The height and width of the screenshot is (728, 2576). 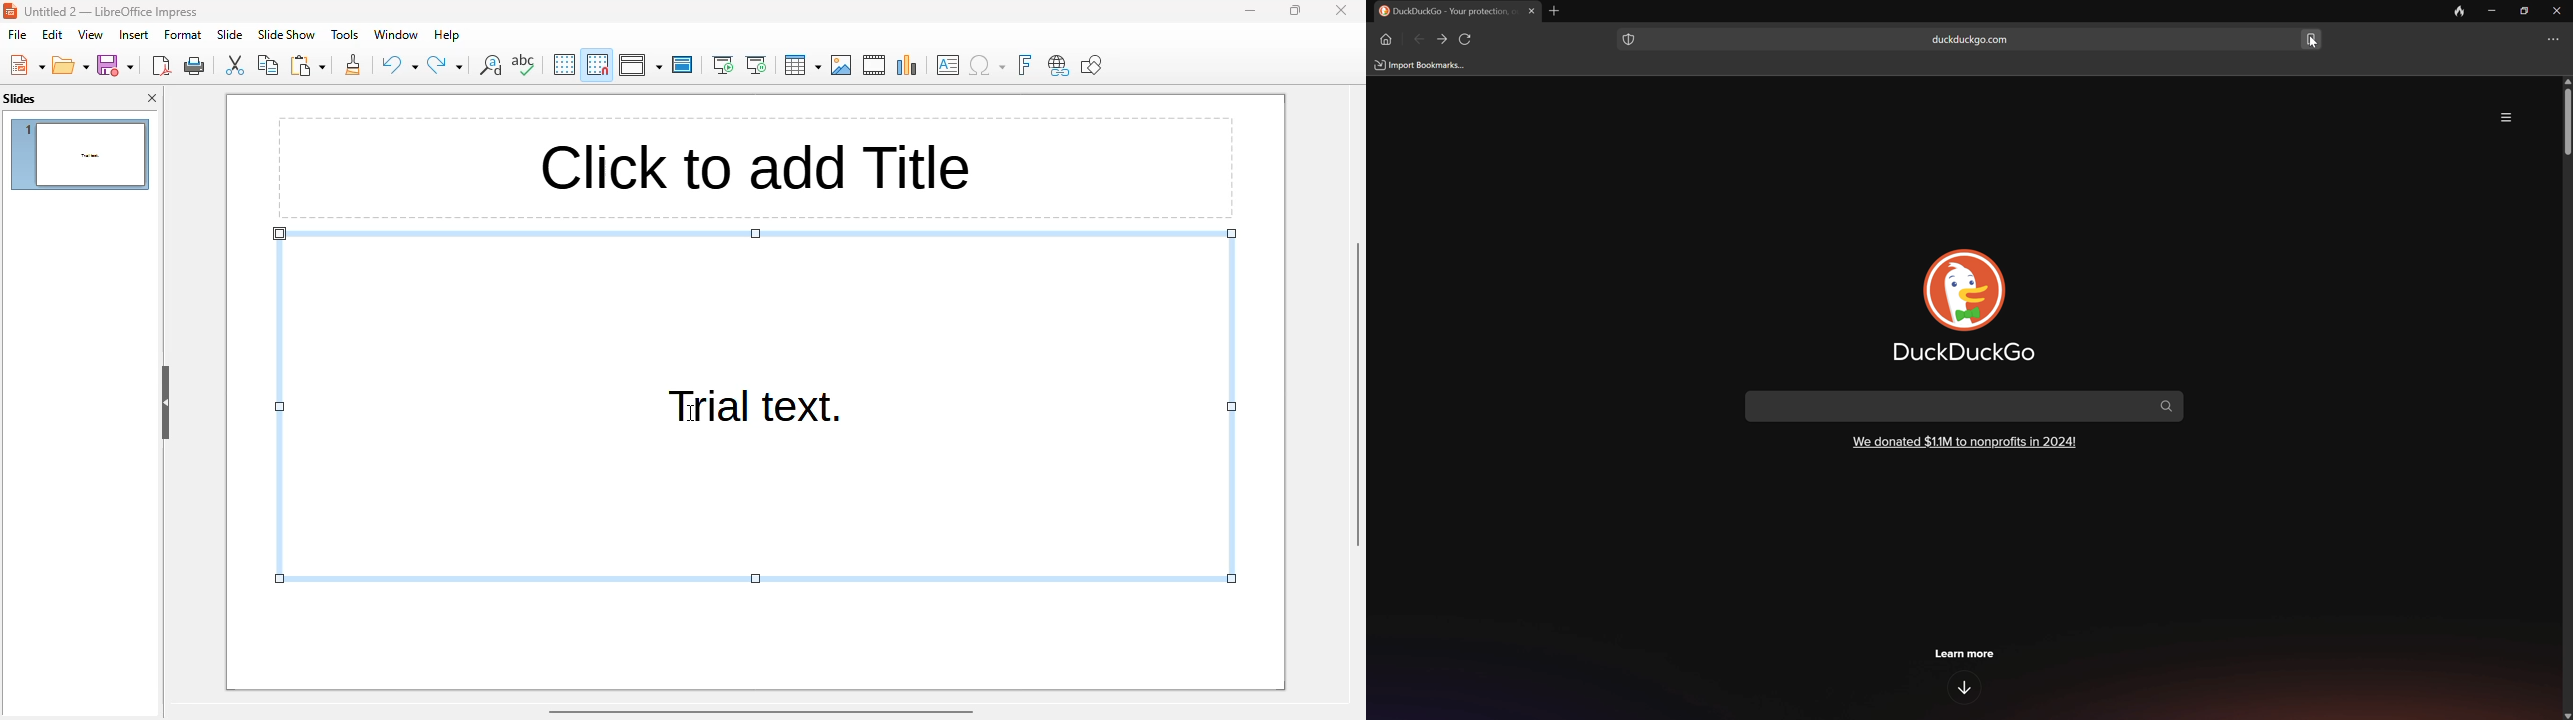 What do you see at coordinates (400, 65) in the screenshot?
I see `undo` at bounding box center [400, 65].